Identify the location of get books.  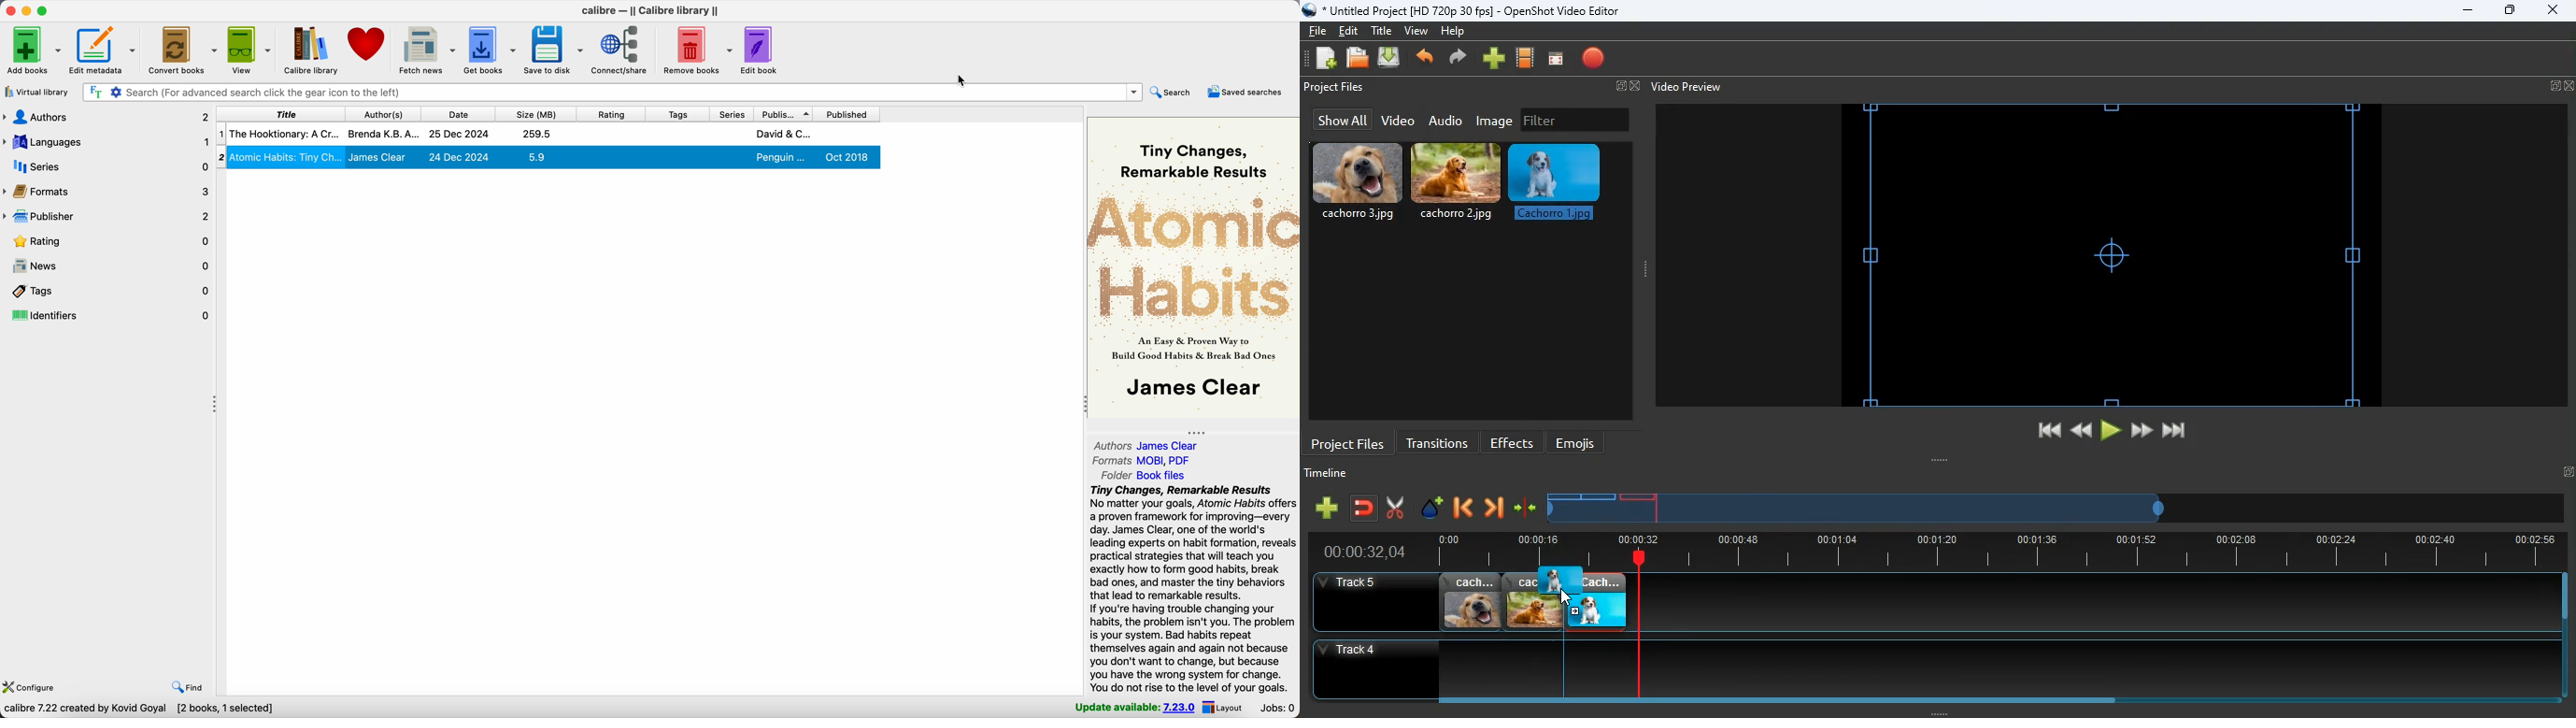
(492, 50).